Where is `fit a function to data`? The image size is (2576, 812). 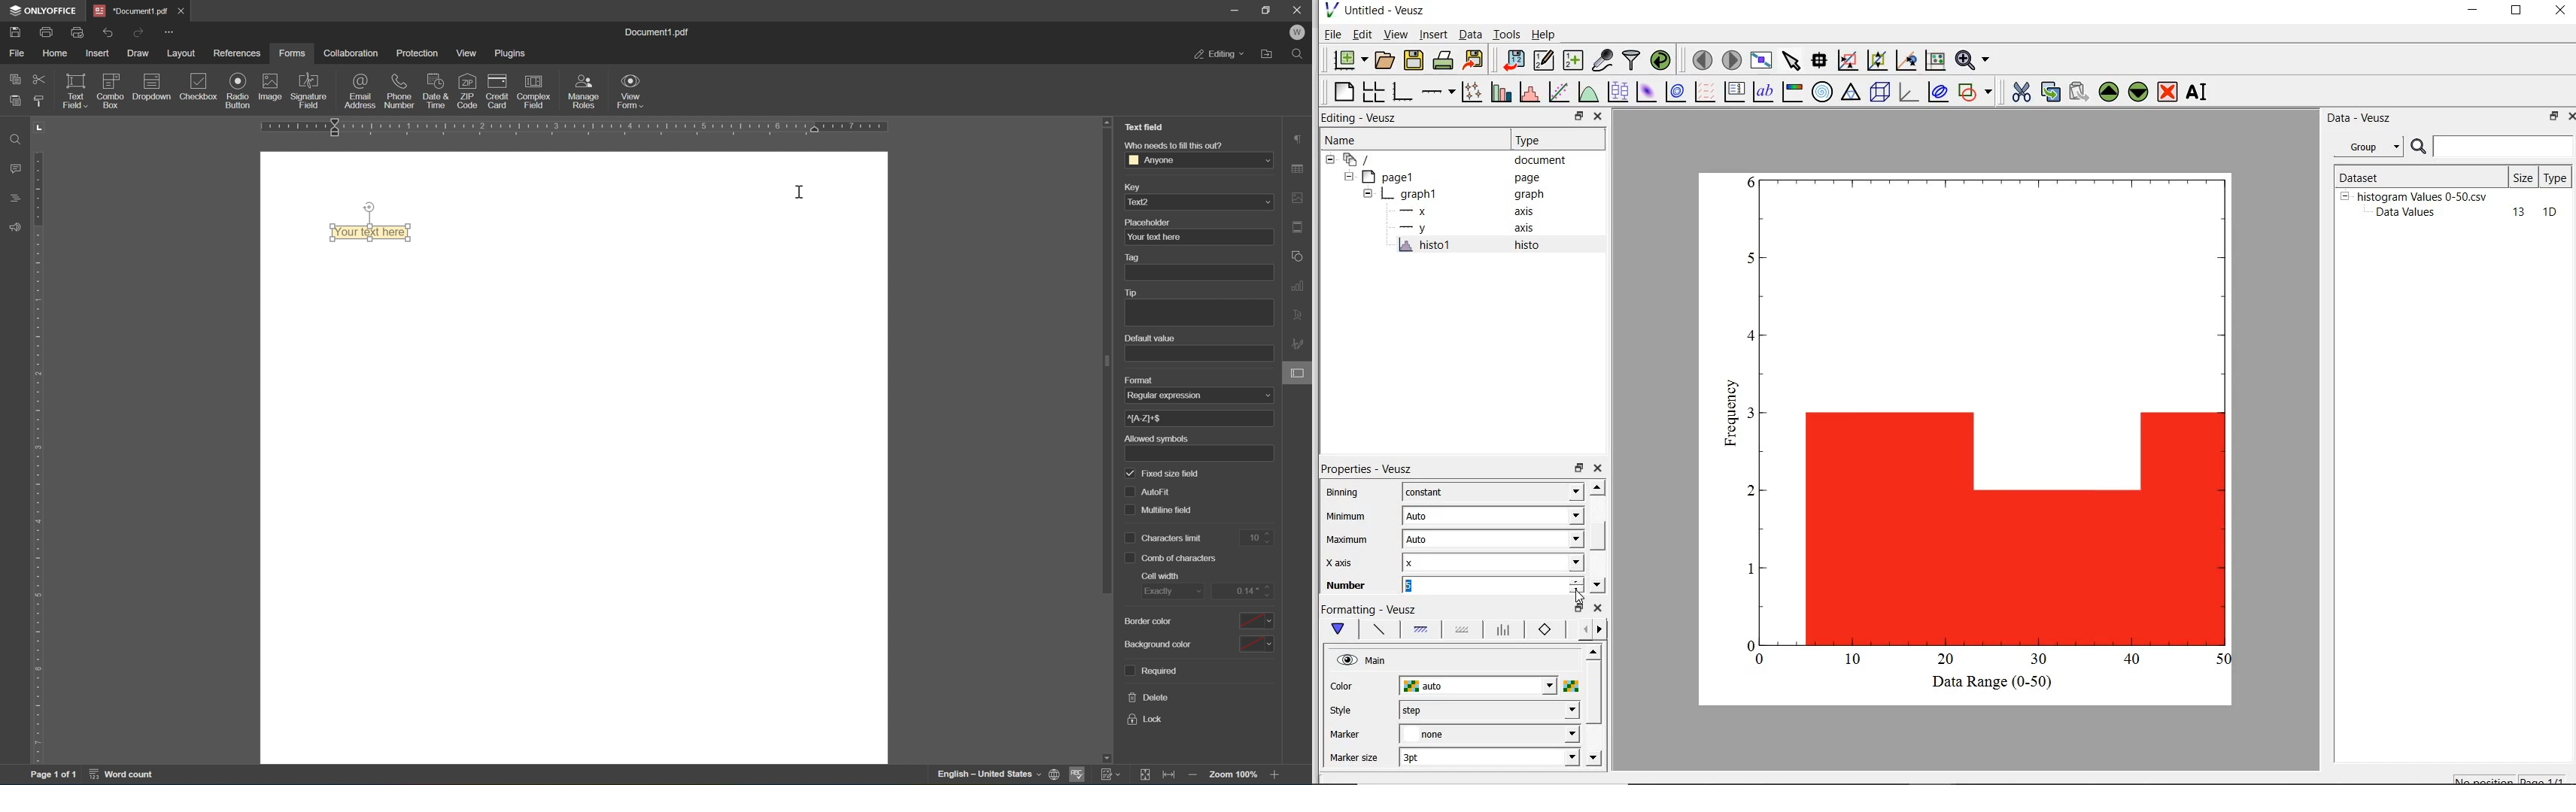
fit a function to data is located at coordinates (1560, 91).